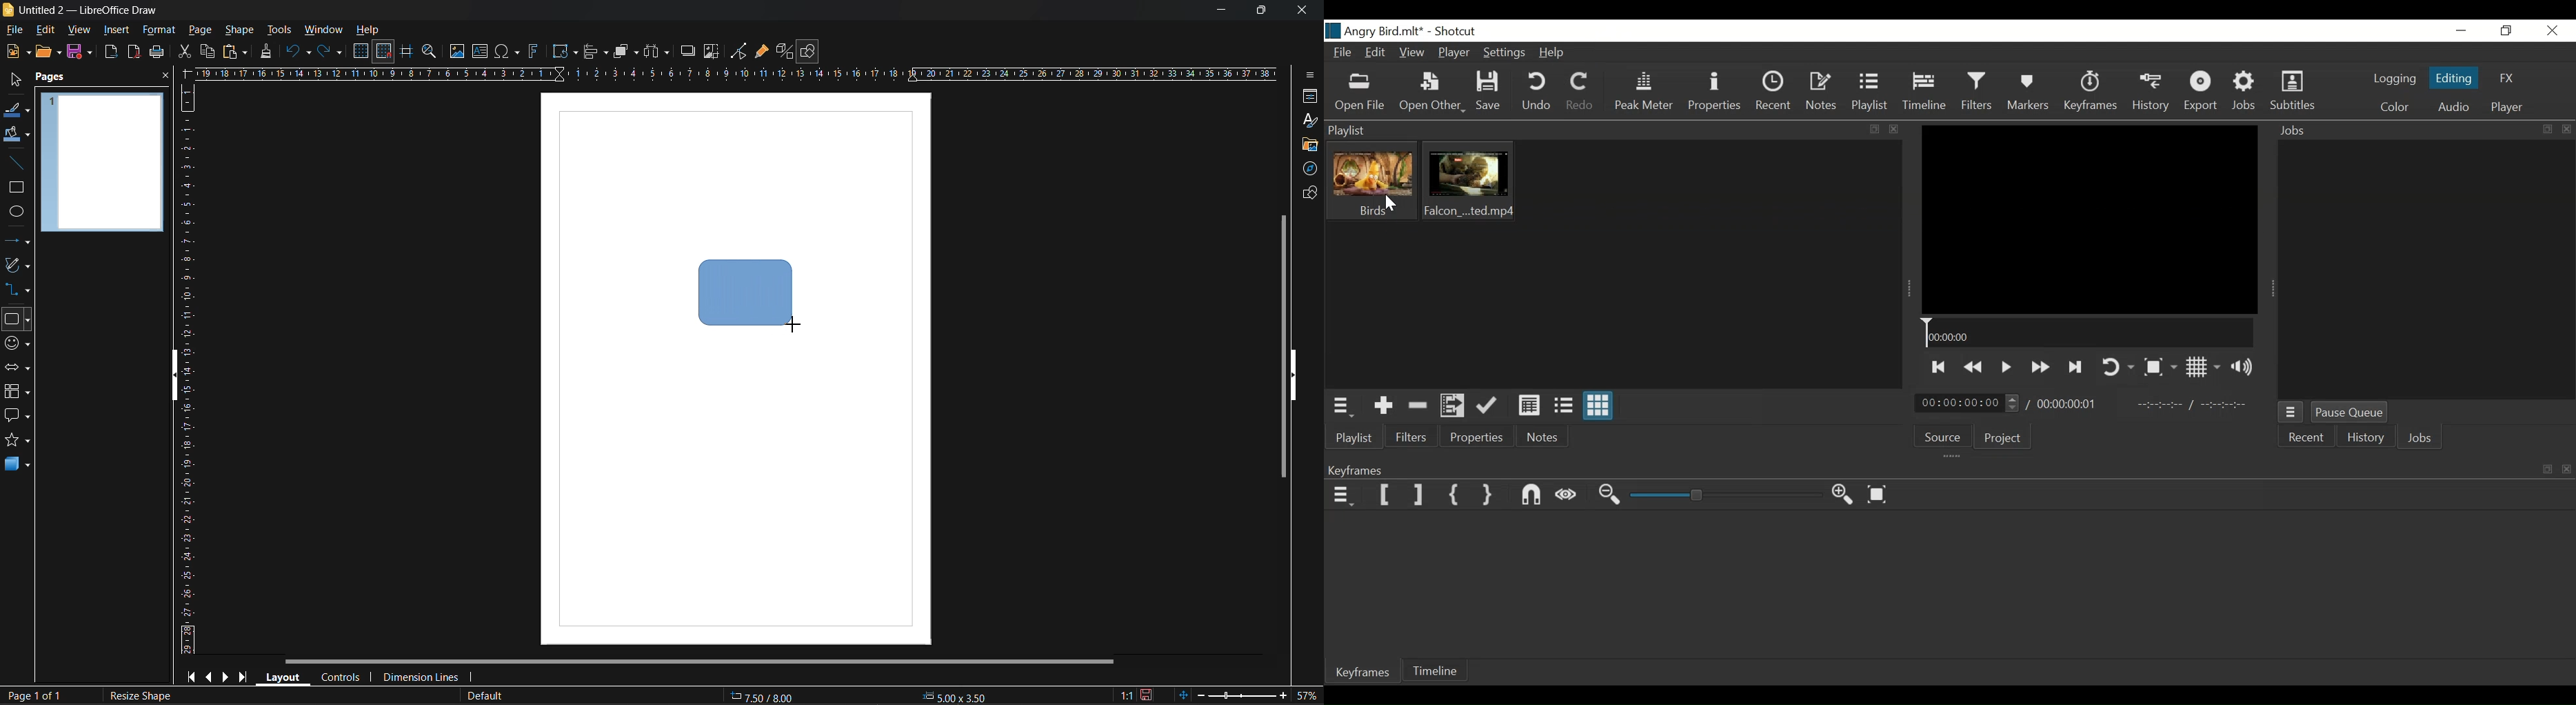 This screenshot has height=728, width=2576. Describe the element at coordinates (1413, 52) in the screenshot. I see `View` at that location.